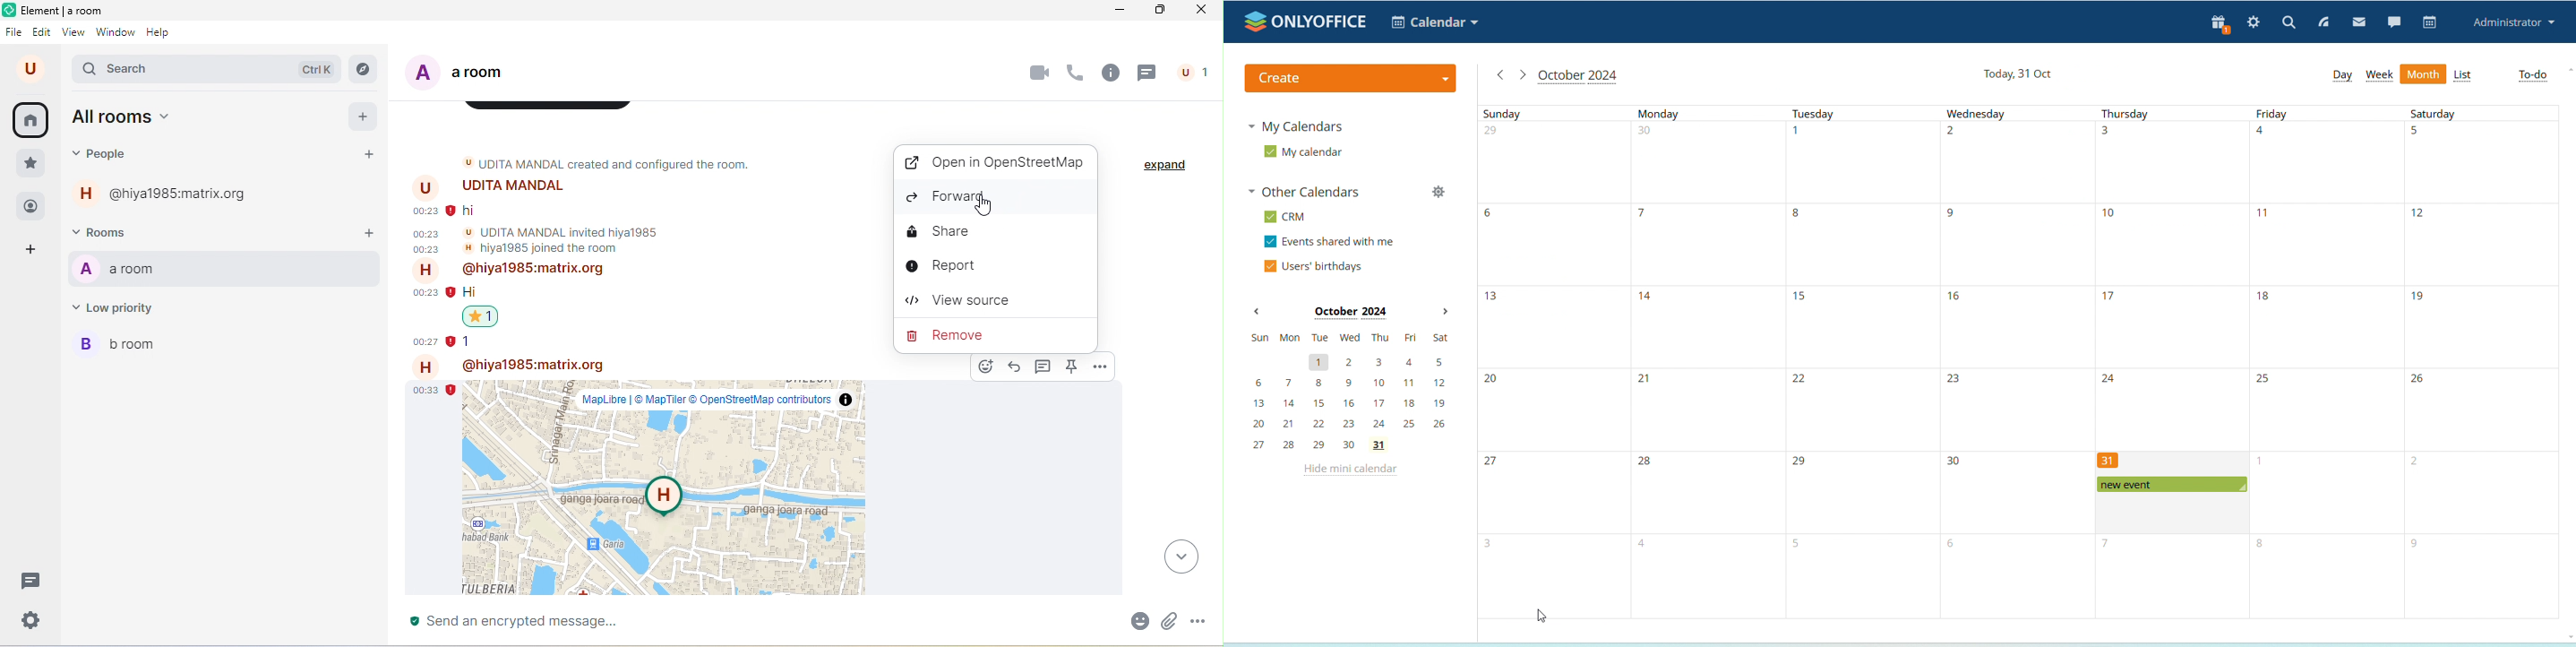 The width and height of the screenshot is (2576, 672). Describe the element at coordinates (159, 33) in the screenshot. I see `help` at that location.